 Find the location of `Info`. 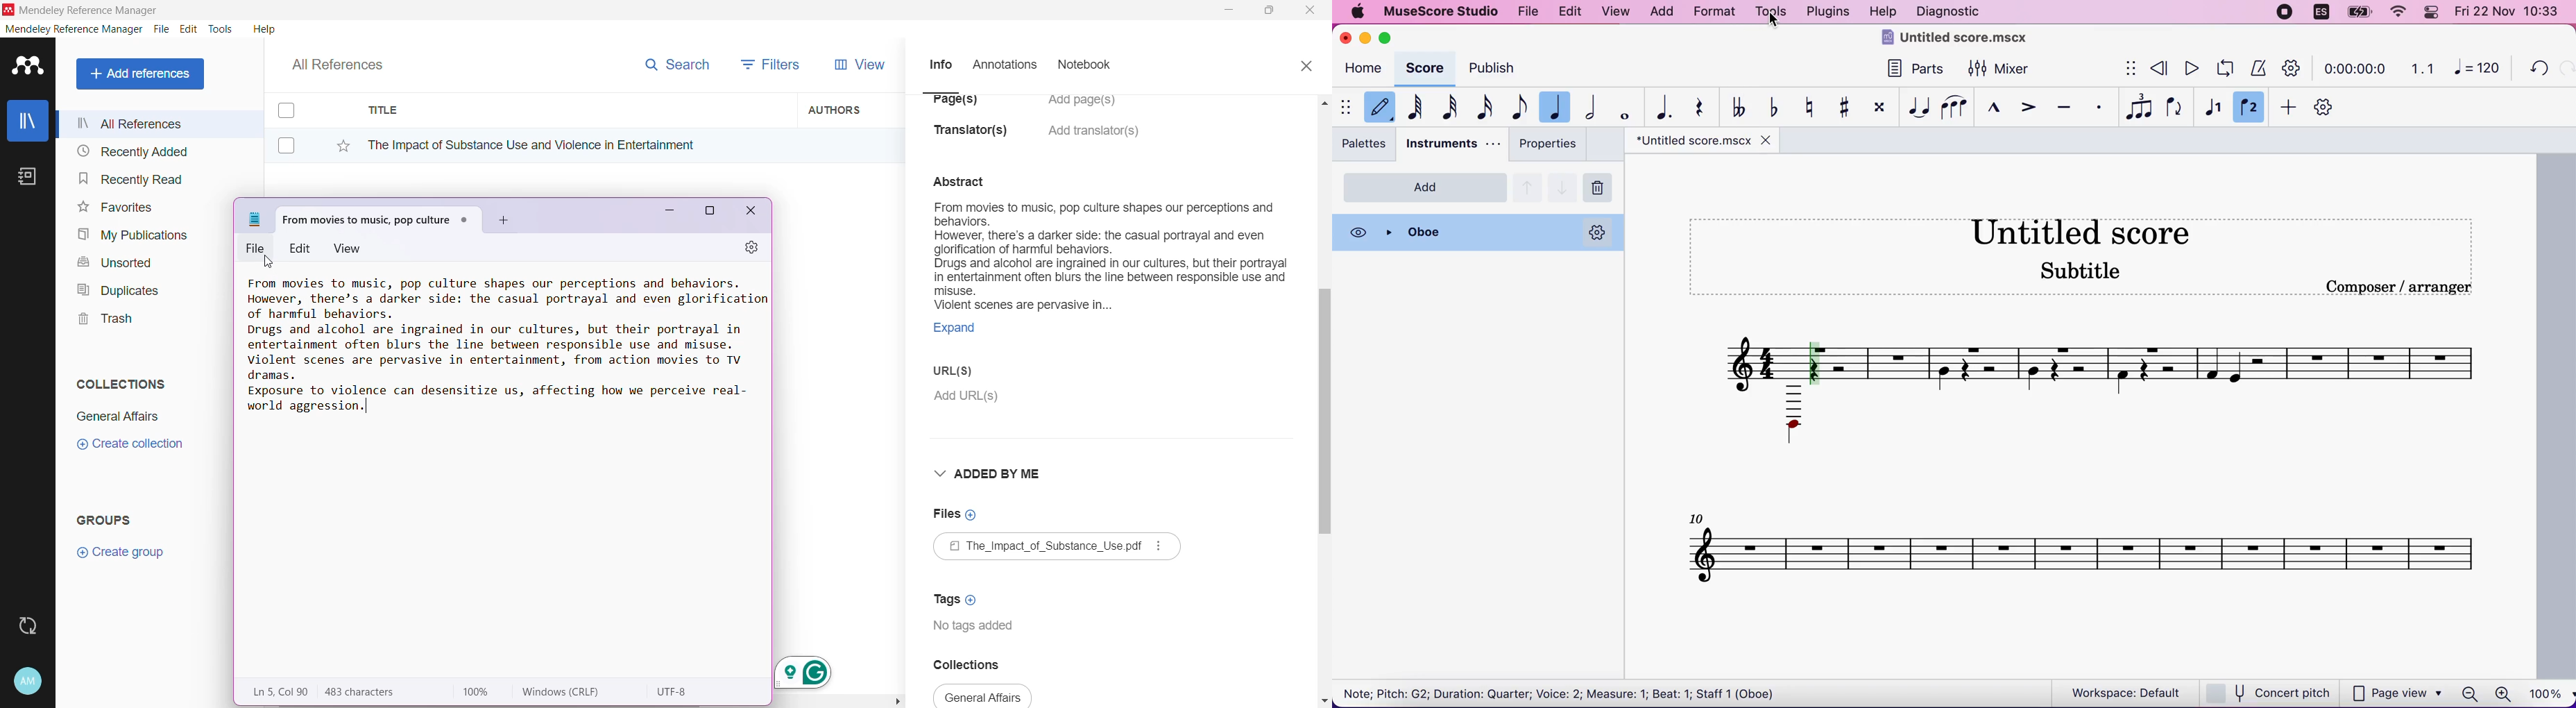

Info is located at coordinates (940, 64).